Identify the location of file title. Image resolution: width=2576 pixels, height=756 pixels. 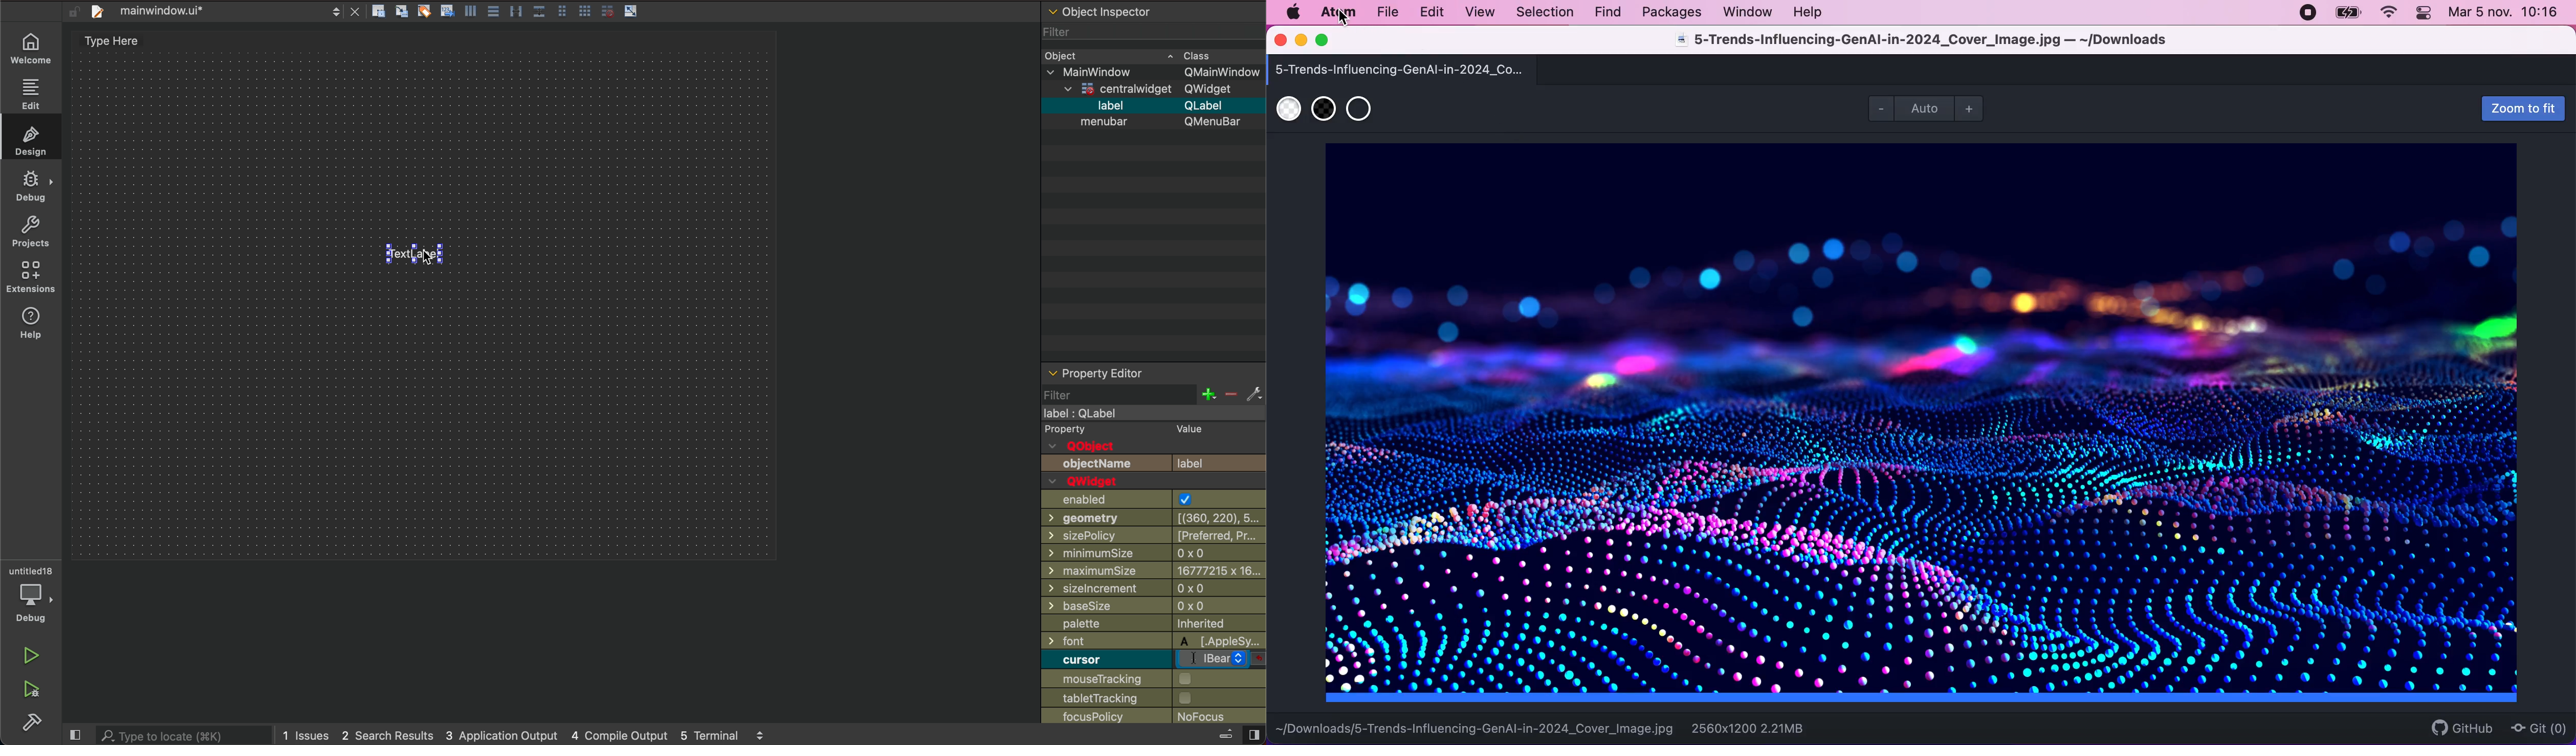
(1946, 42).